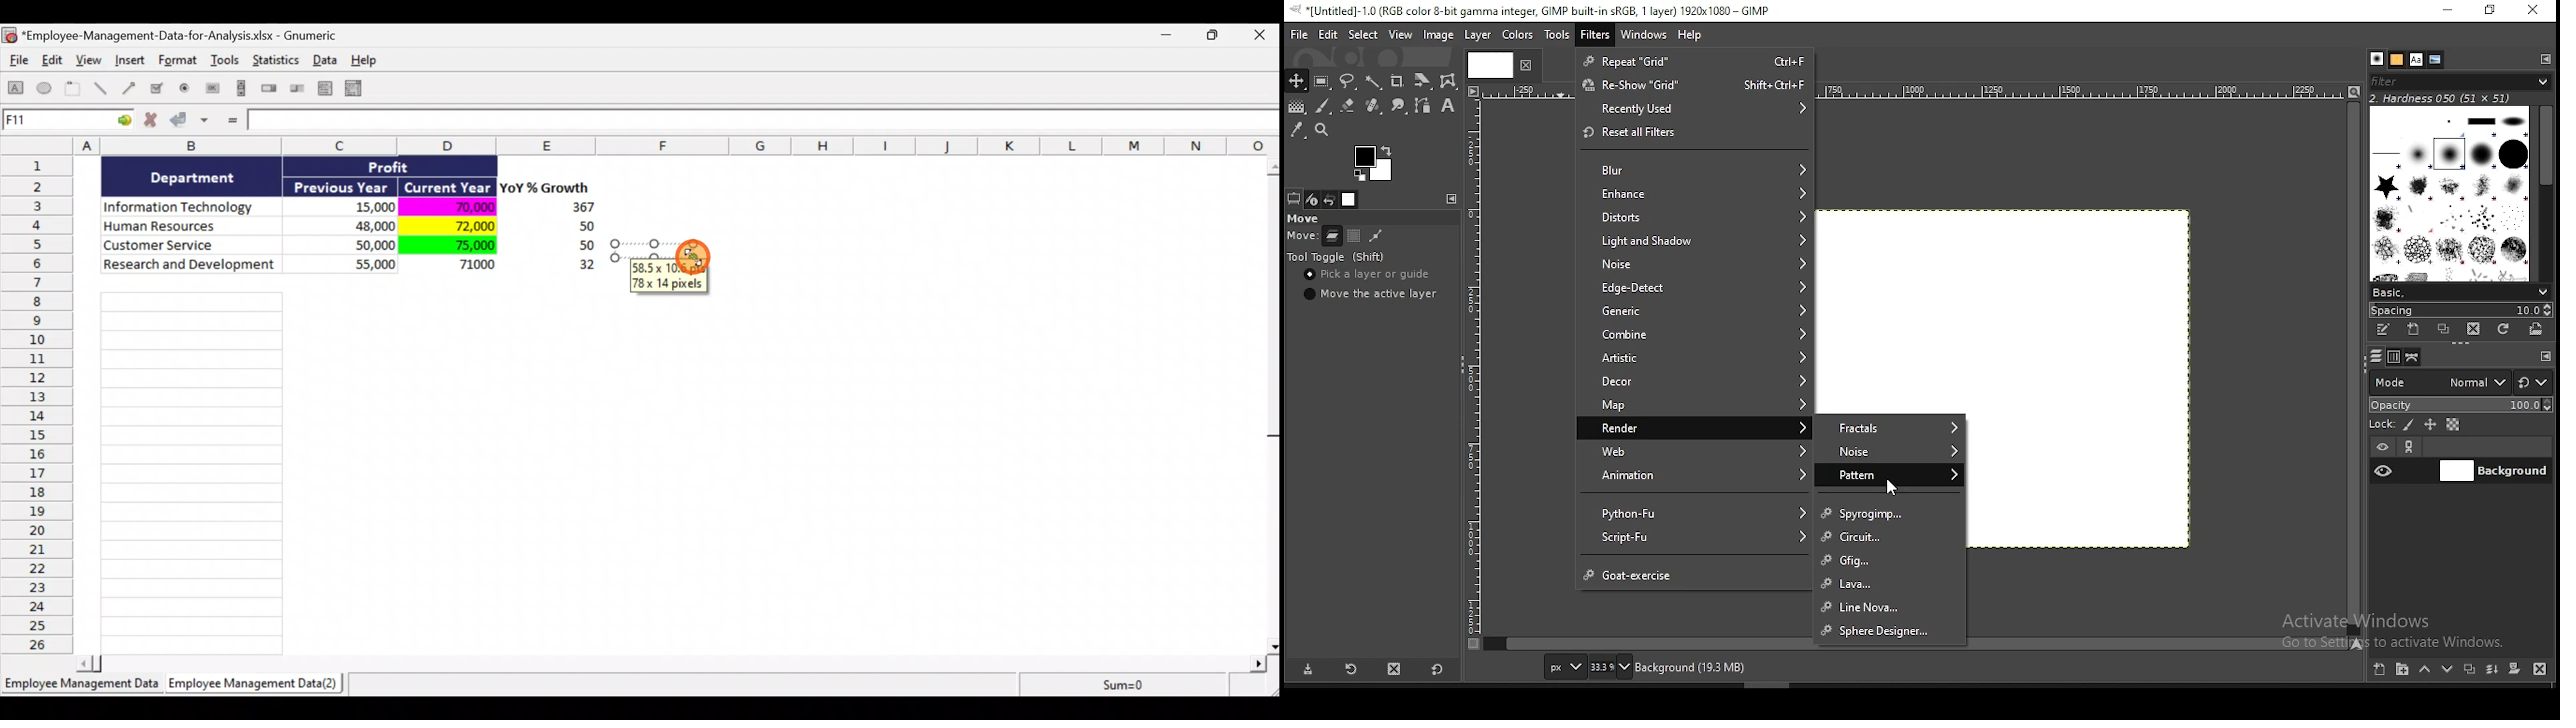 This screenshot has width=2576, height=728. What do you see at coordinates (179, 63) in the screenshot?
I see `Format` at bounding box center [179, 63].